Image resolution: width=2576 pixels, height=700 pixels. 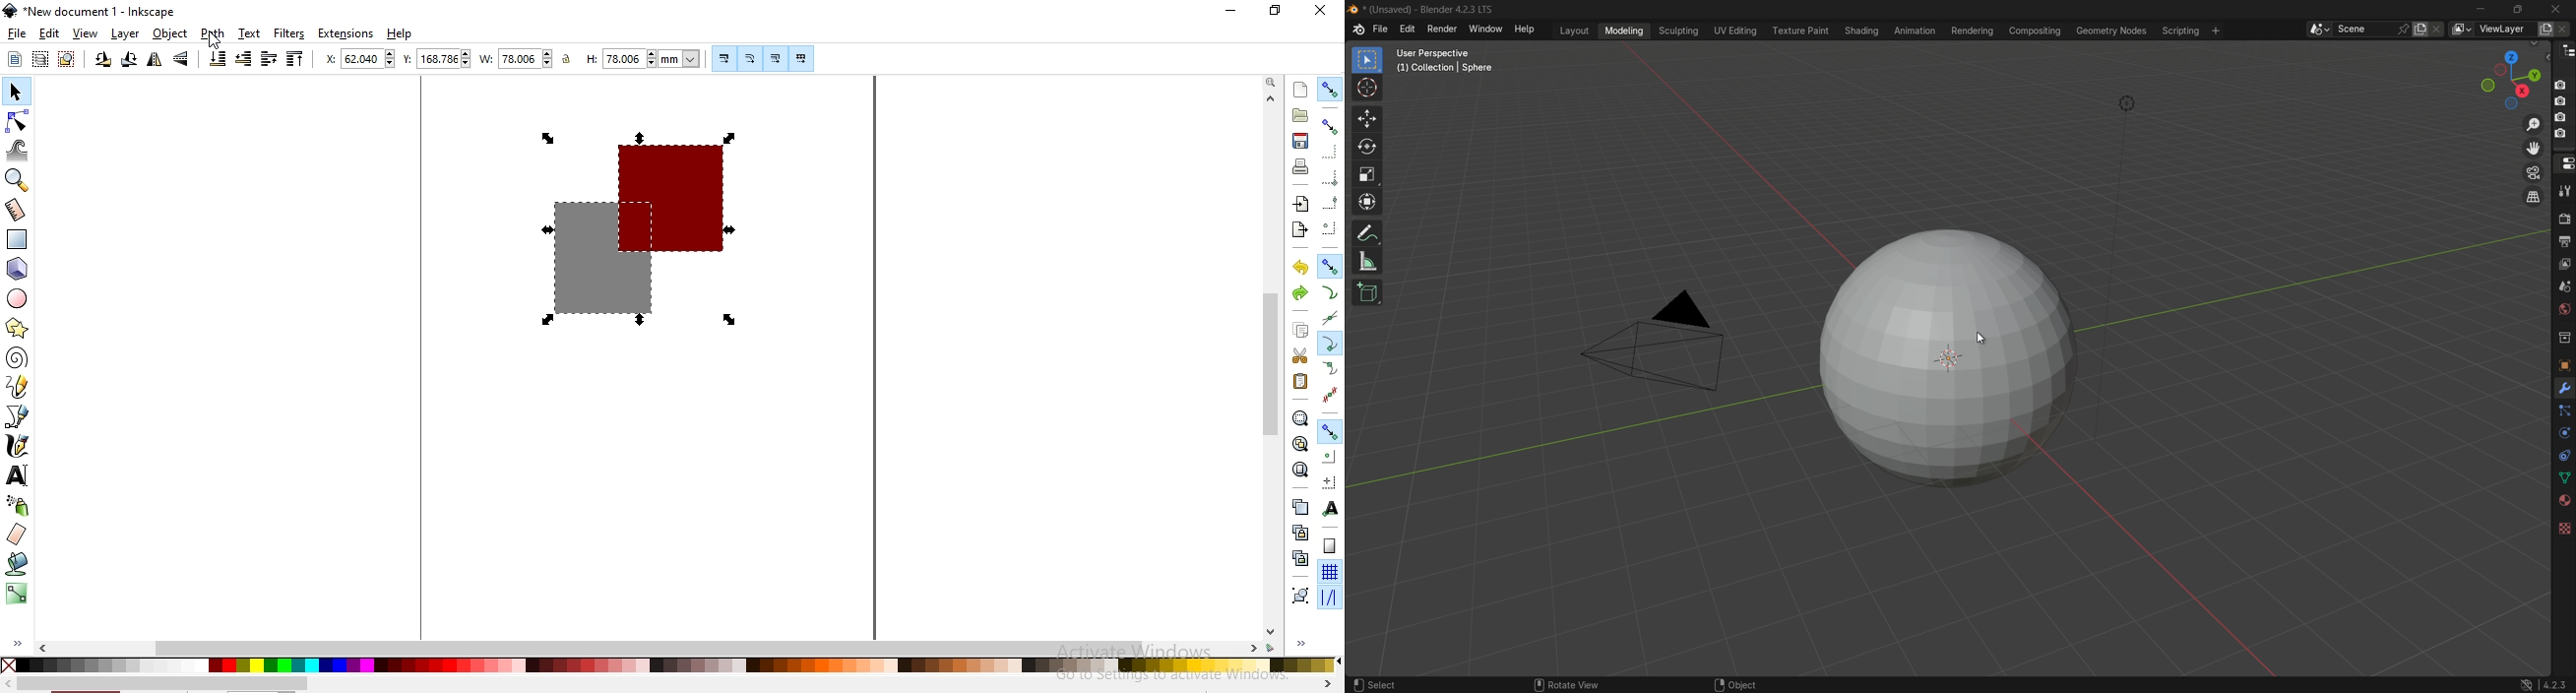 What do you see at coordinates (2565, 414) in the screenshot?
I see `particles` at bounding box center [2565, 414].